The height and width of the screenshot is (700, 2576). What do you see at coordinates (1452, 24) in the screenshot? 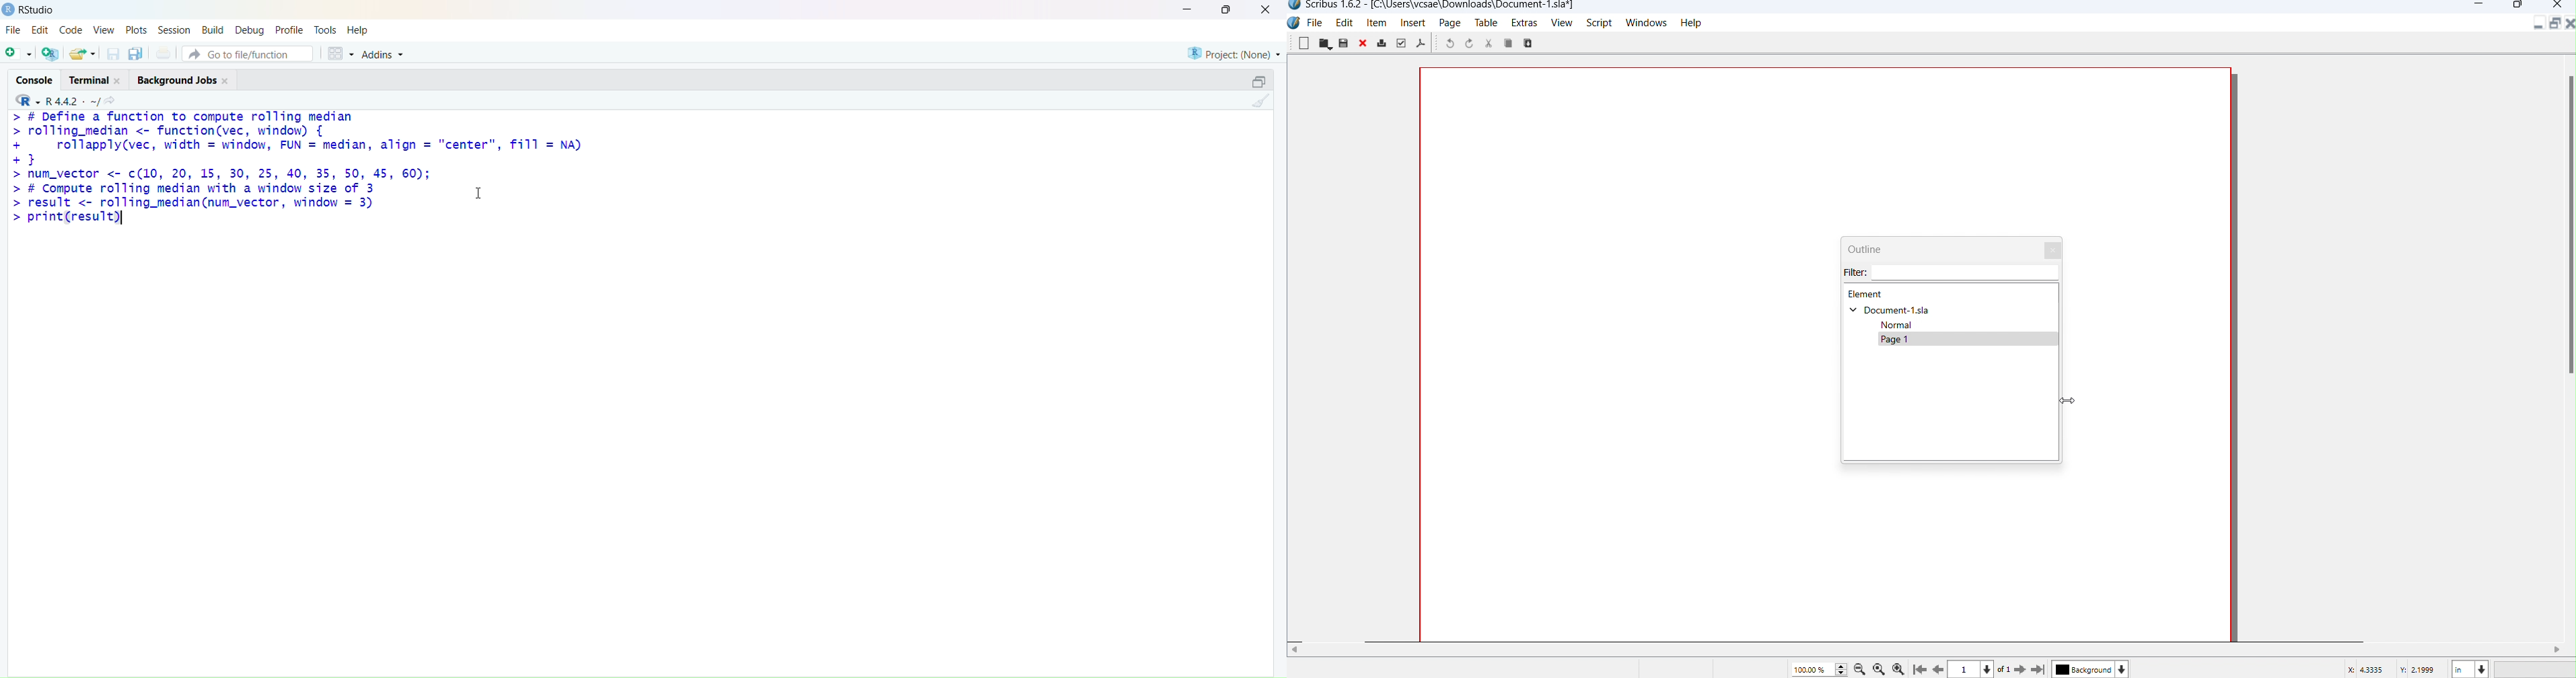
I see `` at bounding box center [1452, 24].